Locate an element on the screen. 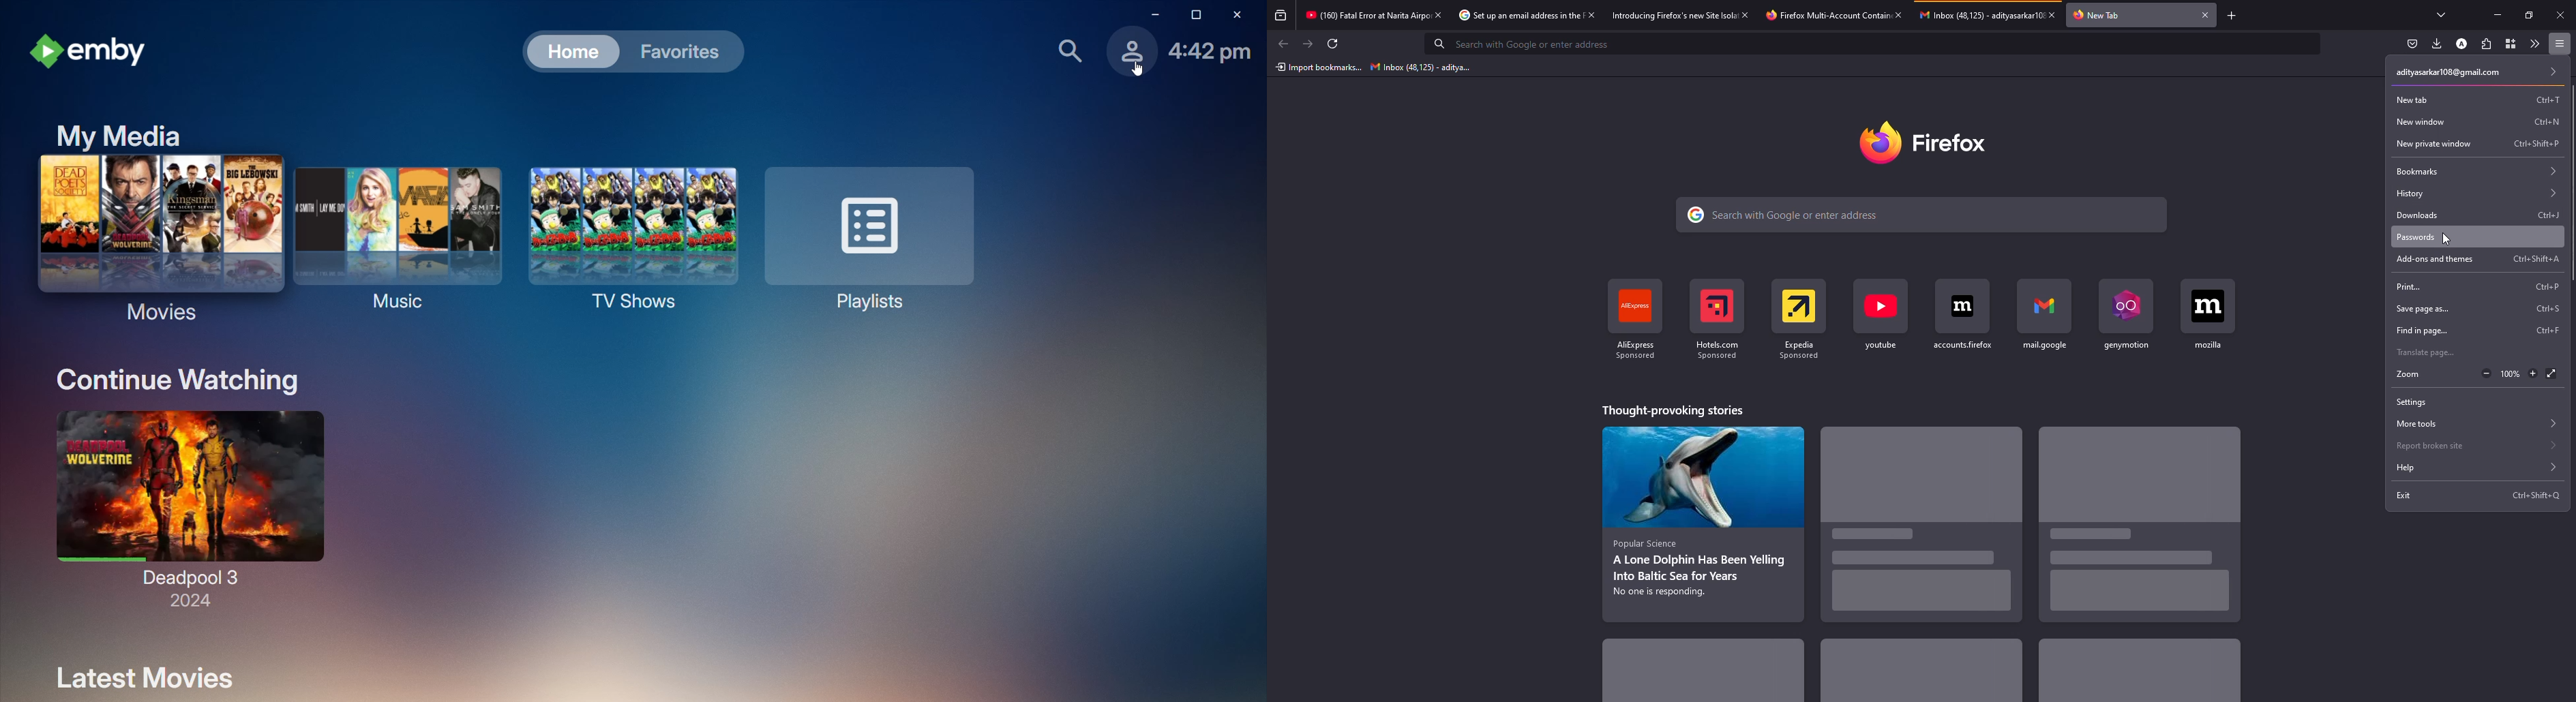 This screenshot has height=728, width=2576. shortcut is located at coordinates (1964, 316).